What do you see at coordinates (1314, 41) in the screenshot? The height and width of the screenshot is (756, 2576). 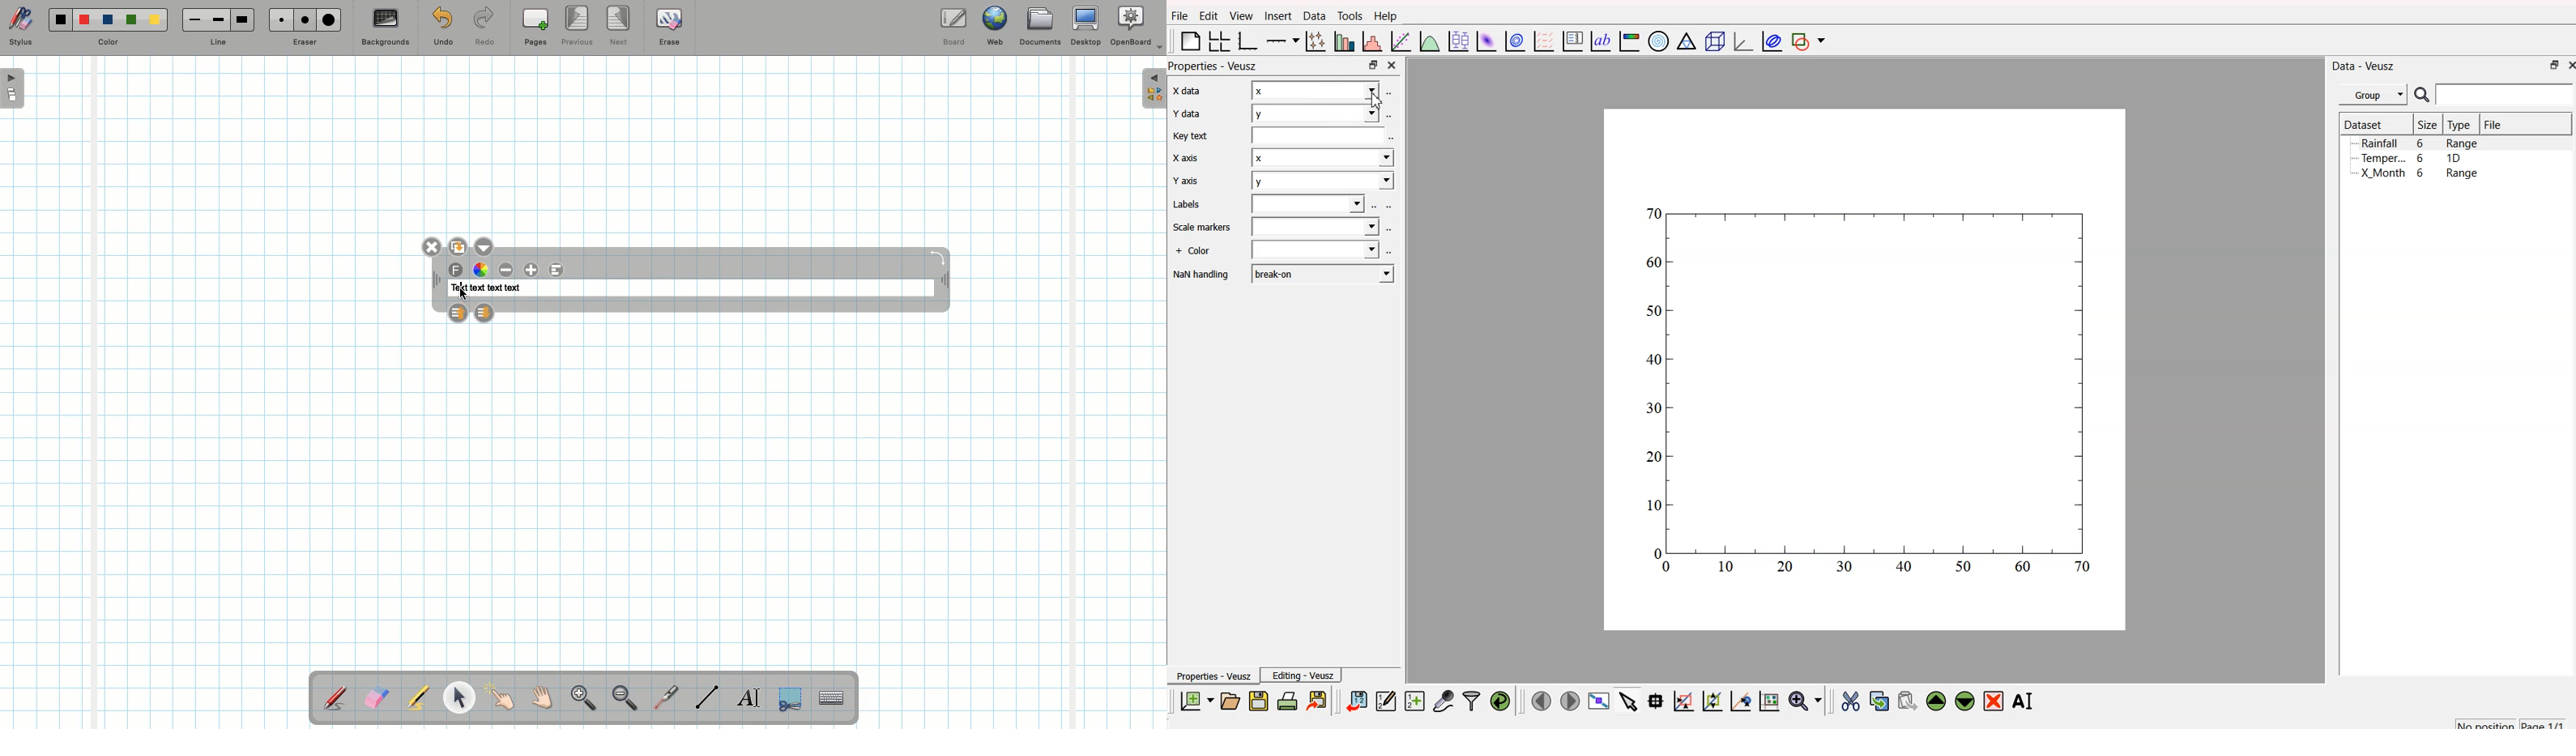 I see `plot points` at bounding box center [1314, 41].